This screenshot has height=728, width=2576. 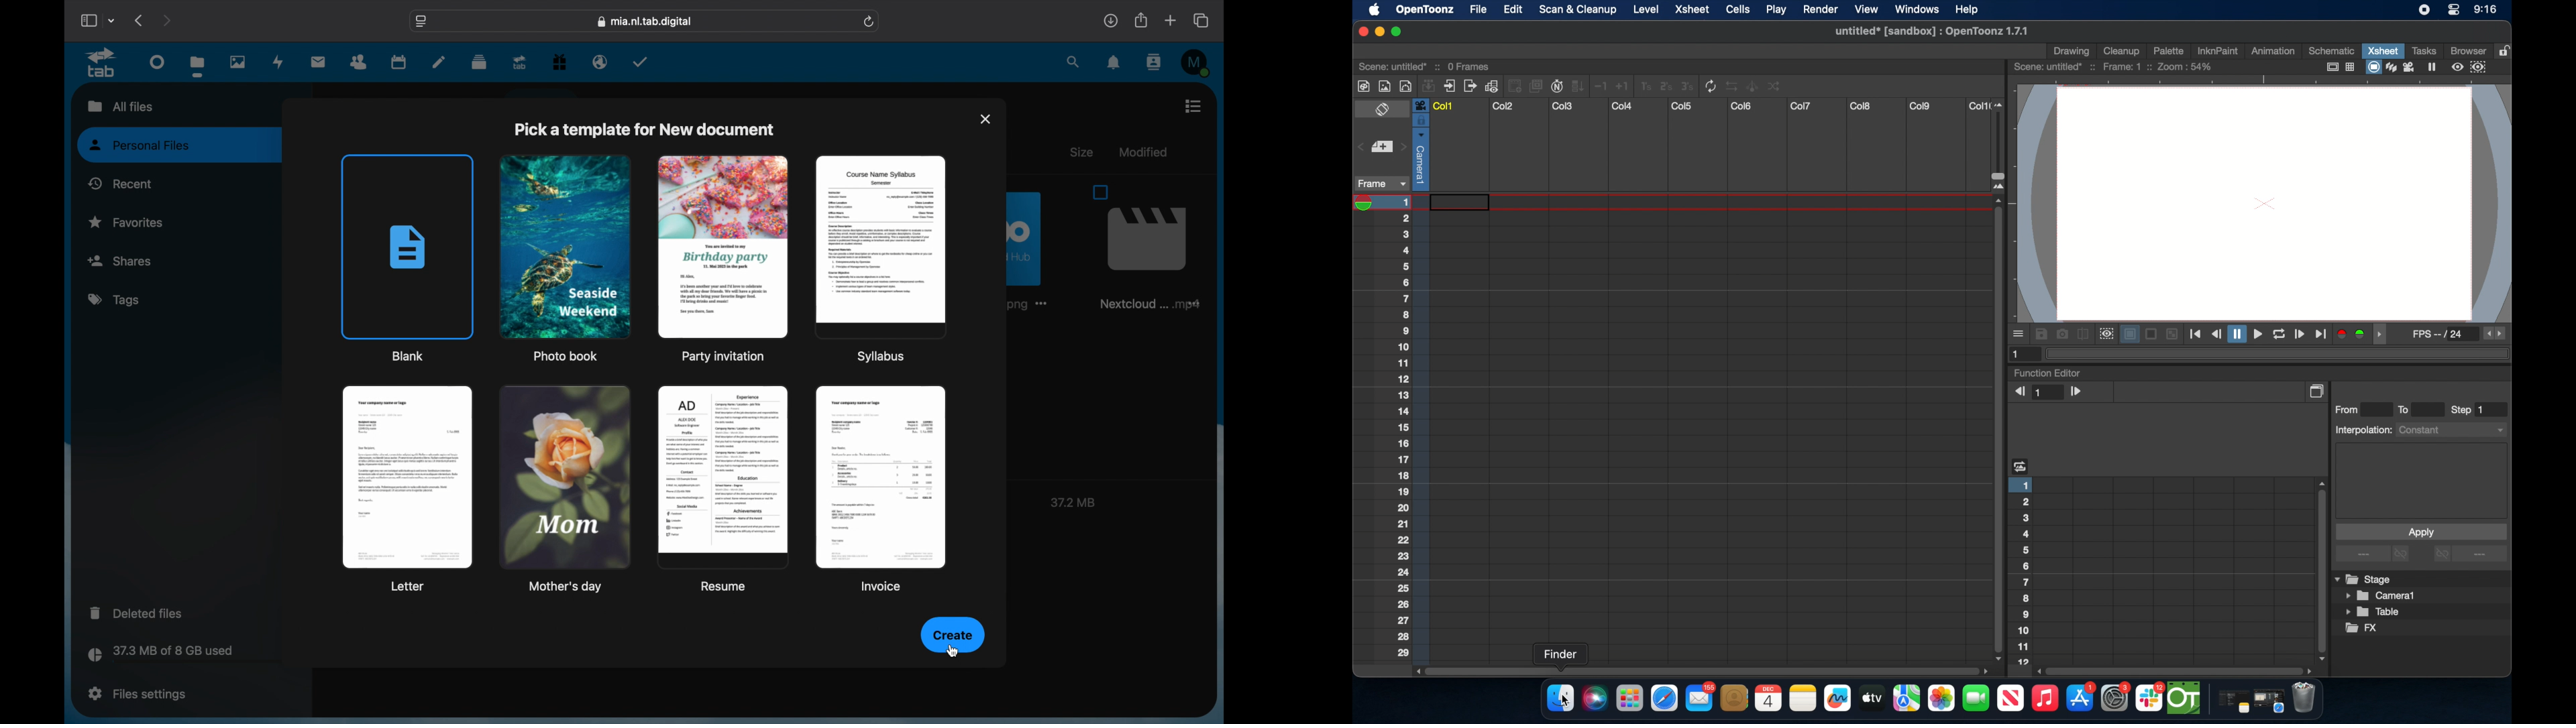 What do you see at coordinates (140, 20) in the screenshot?
I see `previous` at bounding box center [140, 20].